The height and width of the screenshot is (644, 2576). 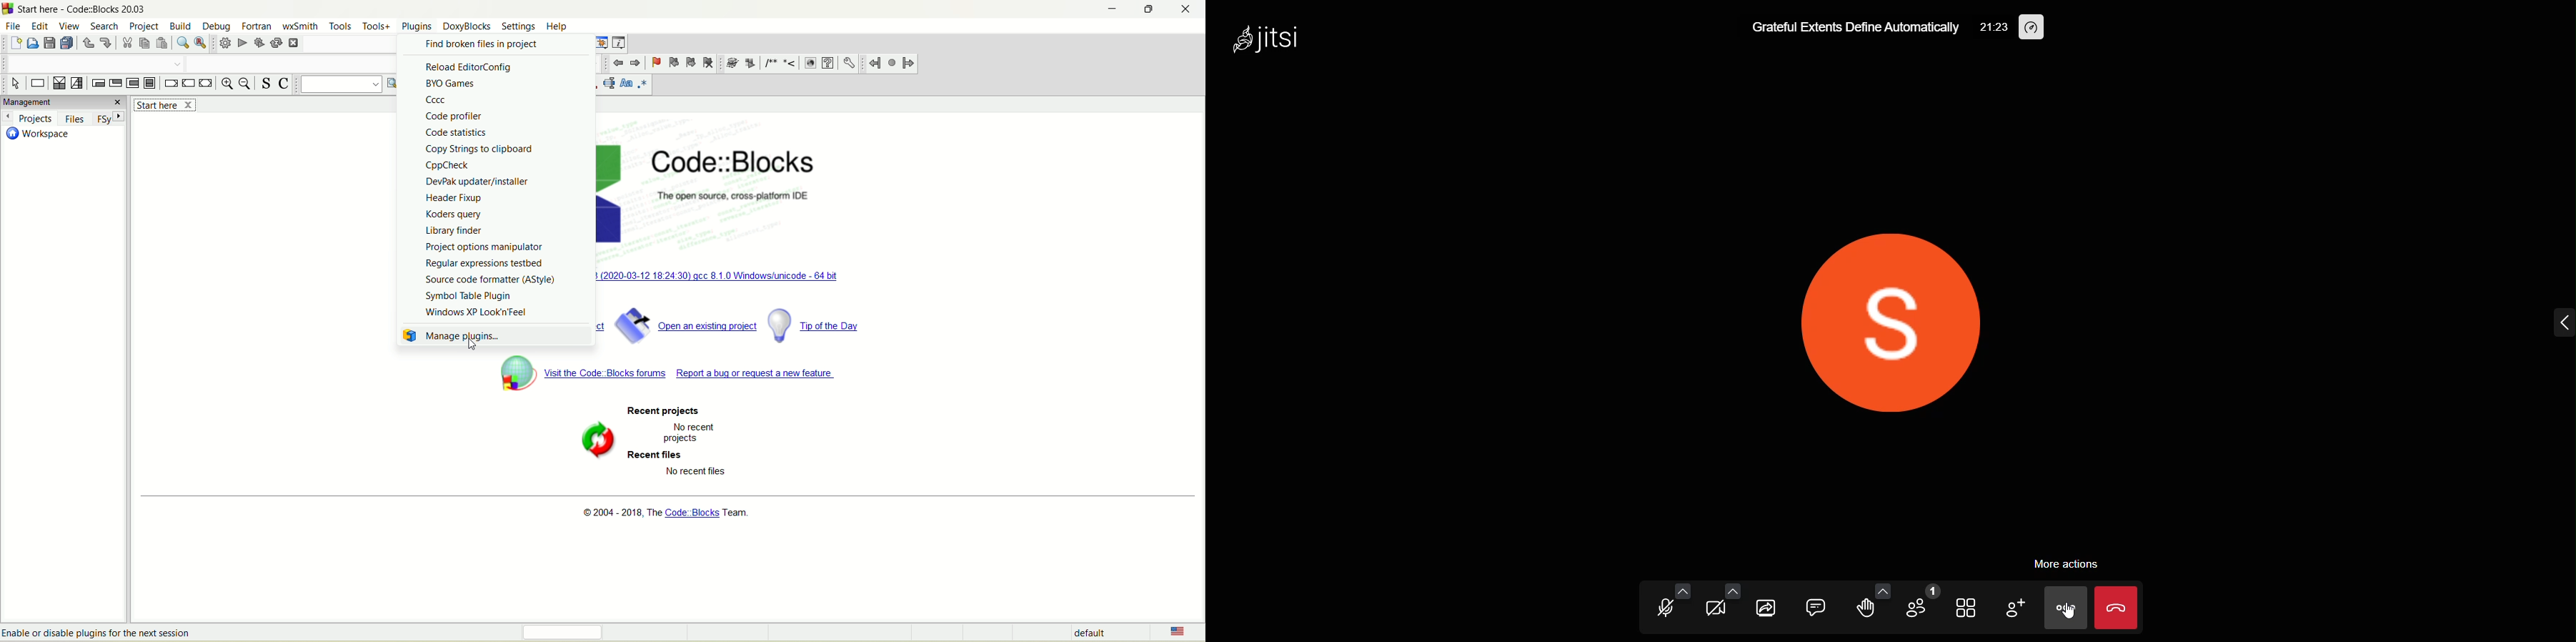 I want to click on devpak updater, so click(x=476, y=182).